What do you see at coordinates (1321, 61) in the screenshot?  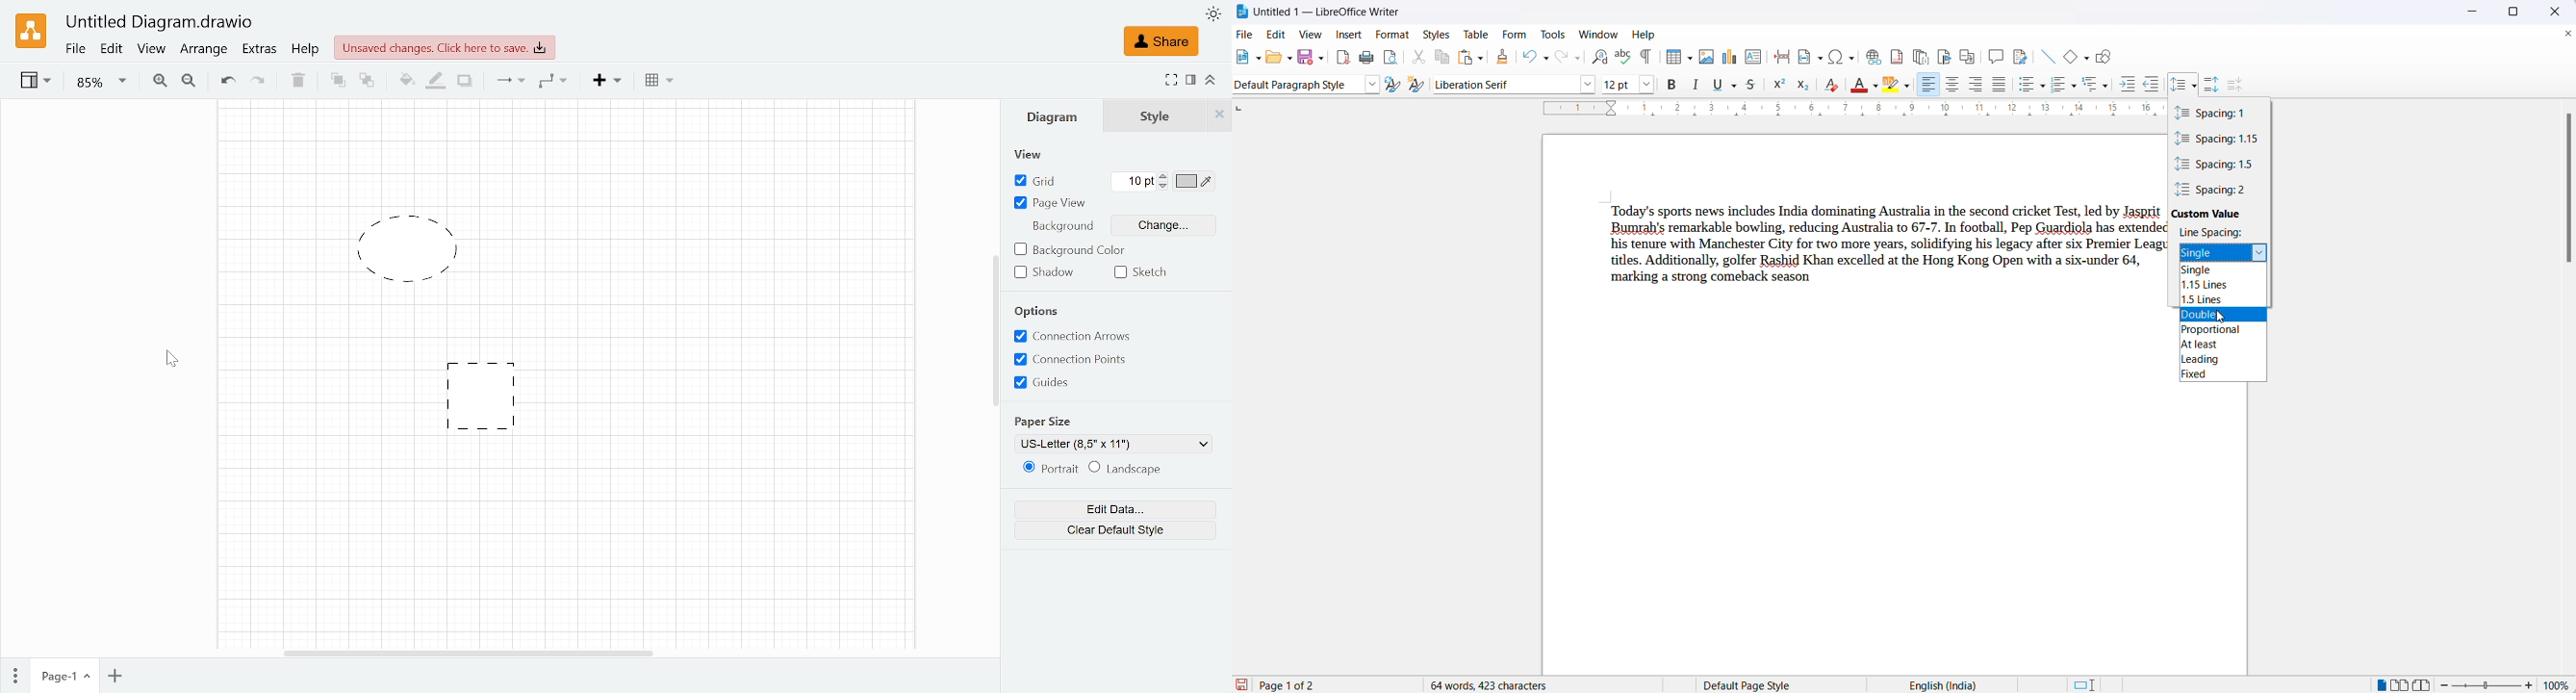 I see `save options` at bounding box center [1321, 61].